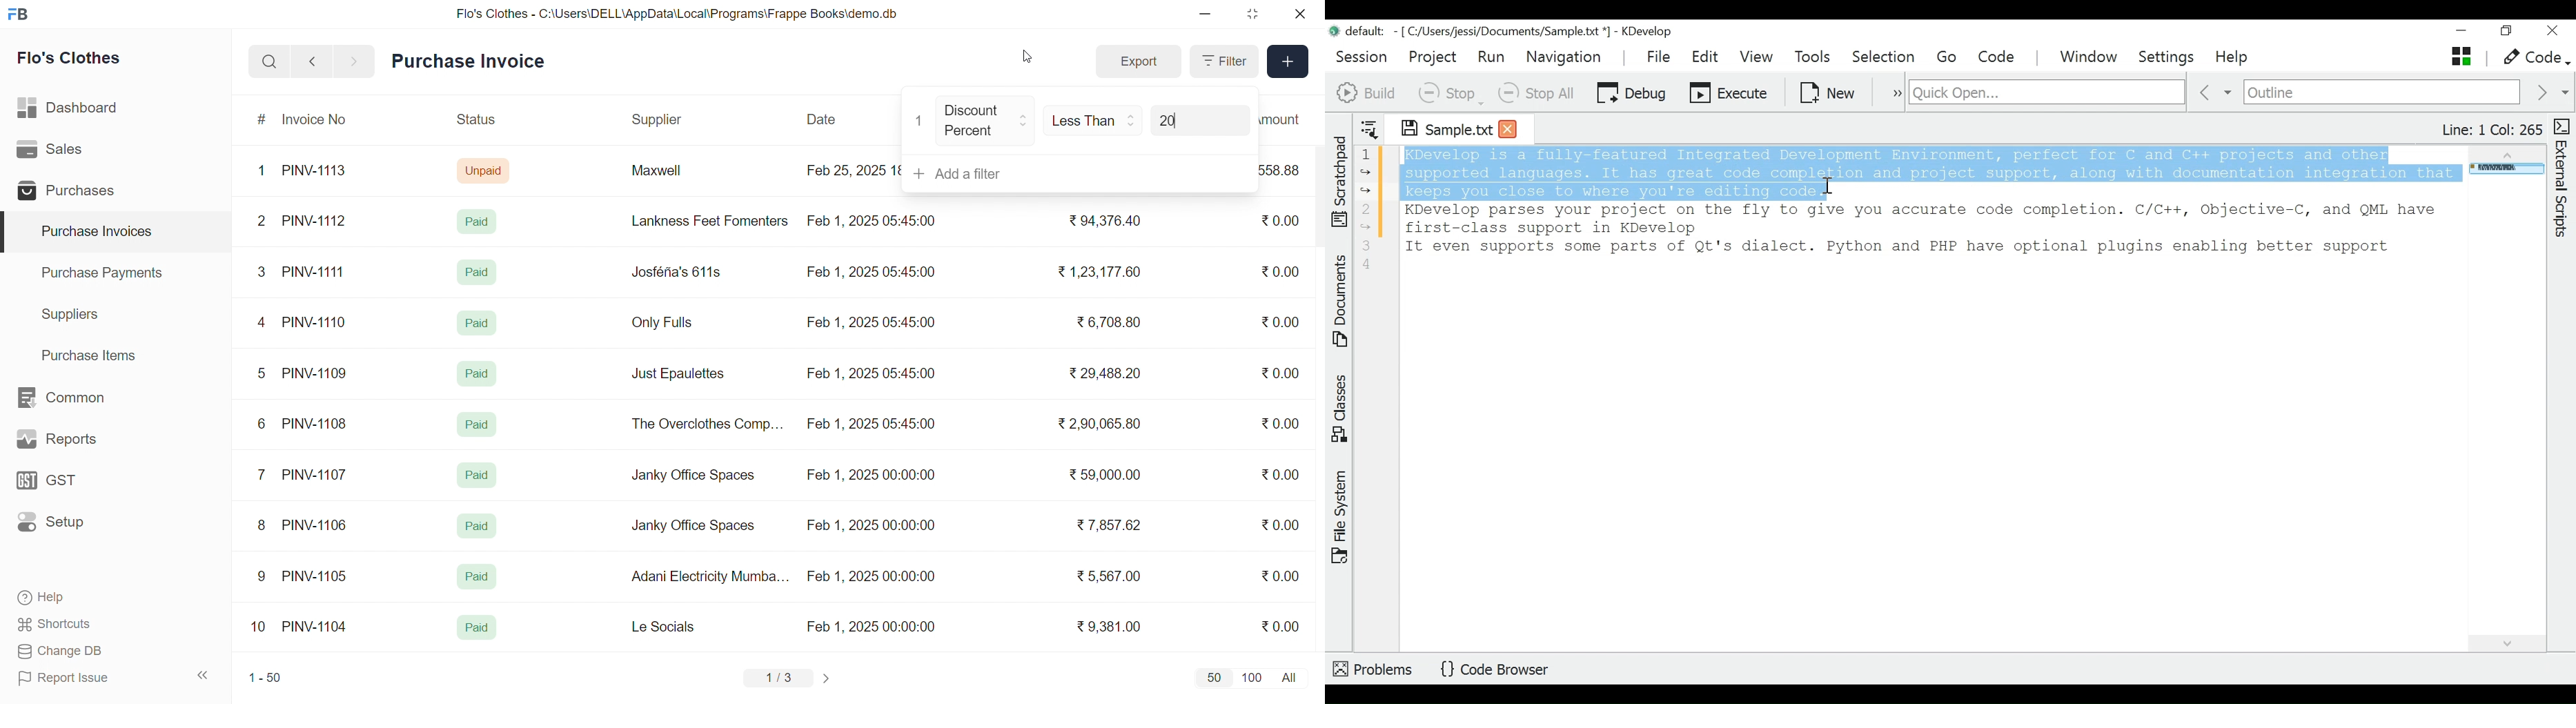 This screenshot has height=728, width=2576. What do you see at coordinates (87, 652) in the screenshot?
I see `Change DB` at bounding box center [87, 652].